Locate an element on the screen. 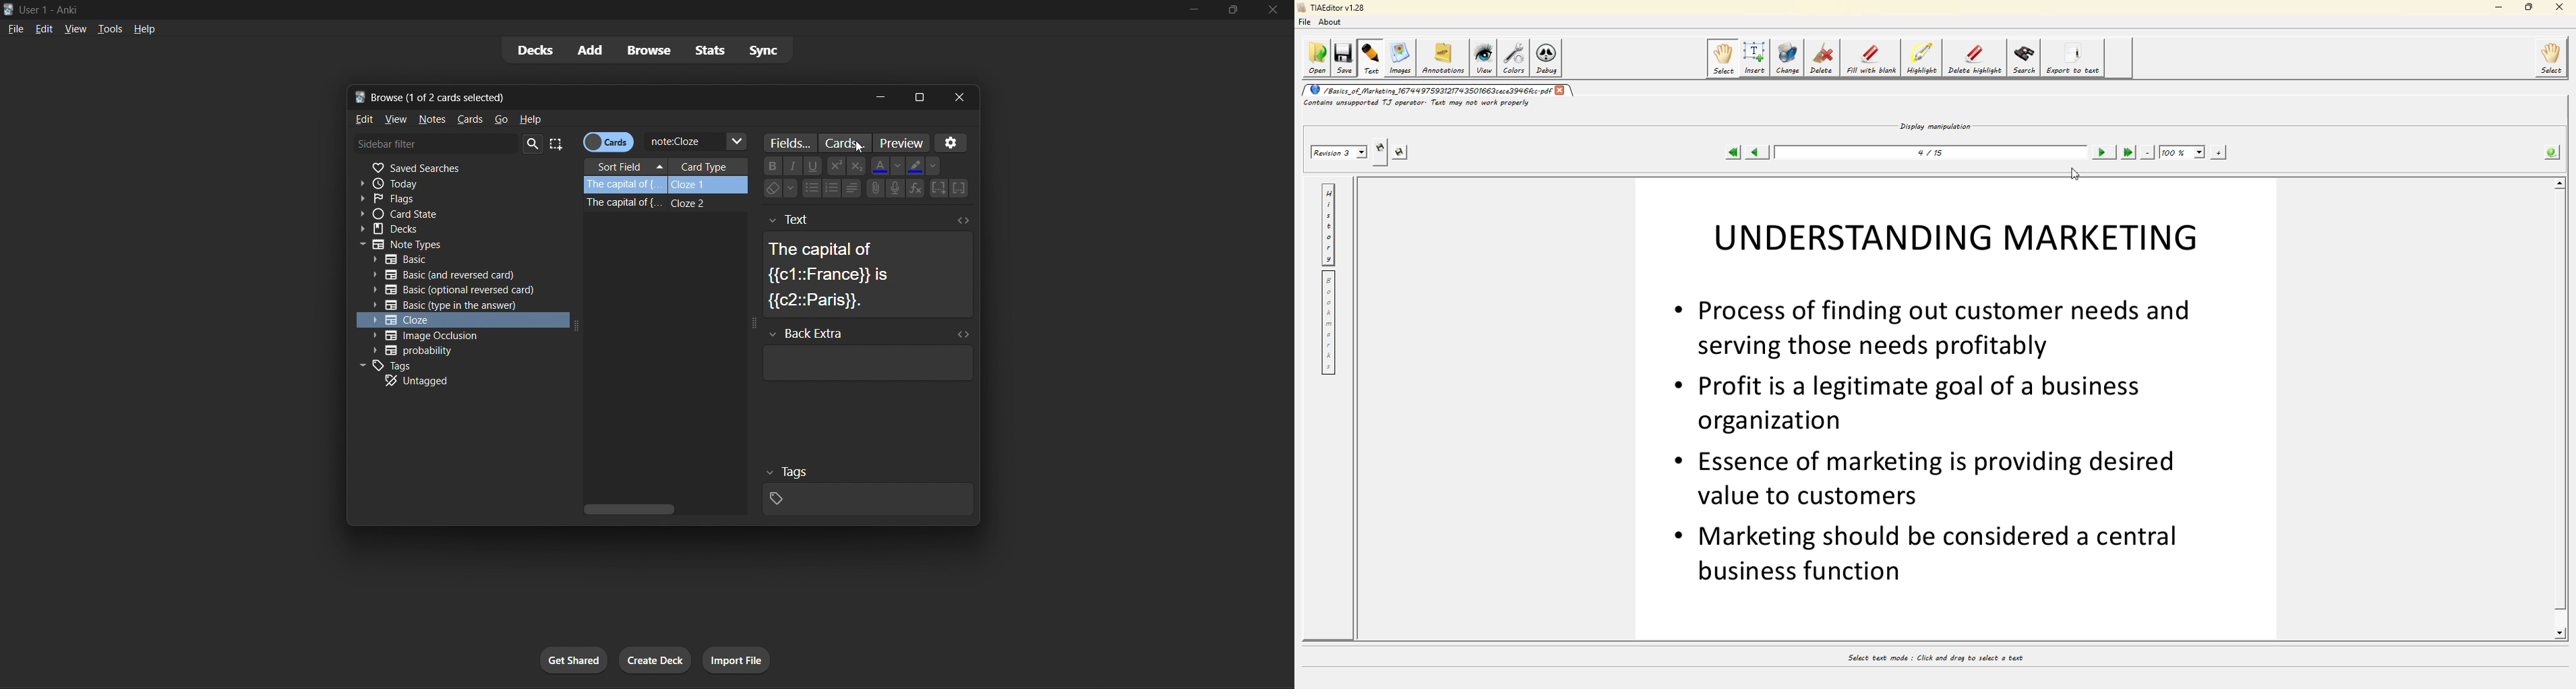  selected card text is located at coordinates (868, 262).